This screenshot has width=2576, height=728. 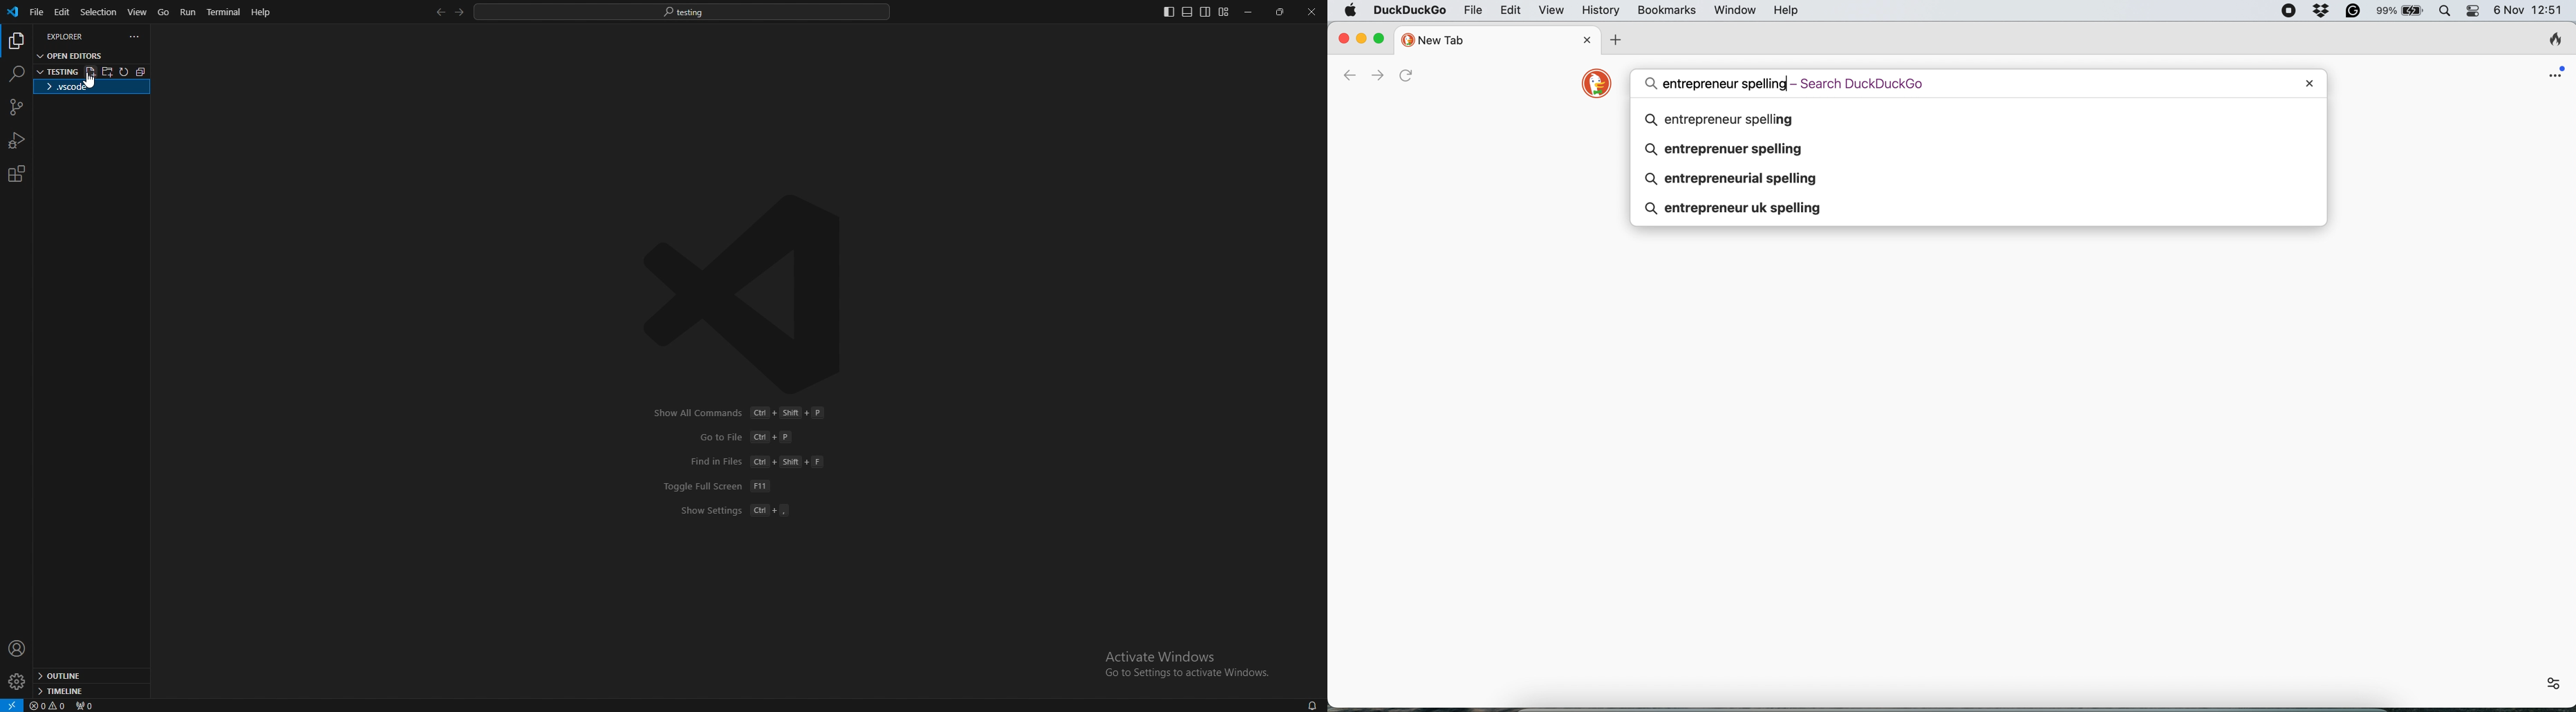 I want to click on help, so click(x=1786, y=11).